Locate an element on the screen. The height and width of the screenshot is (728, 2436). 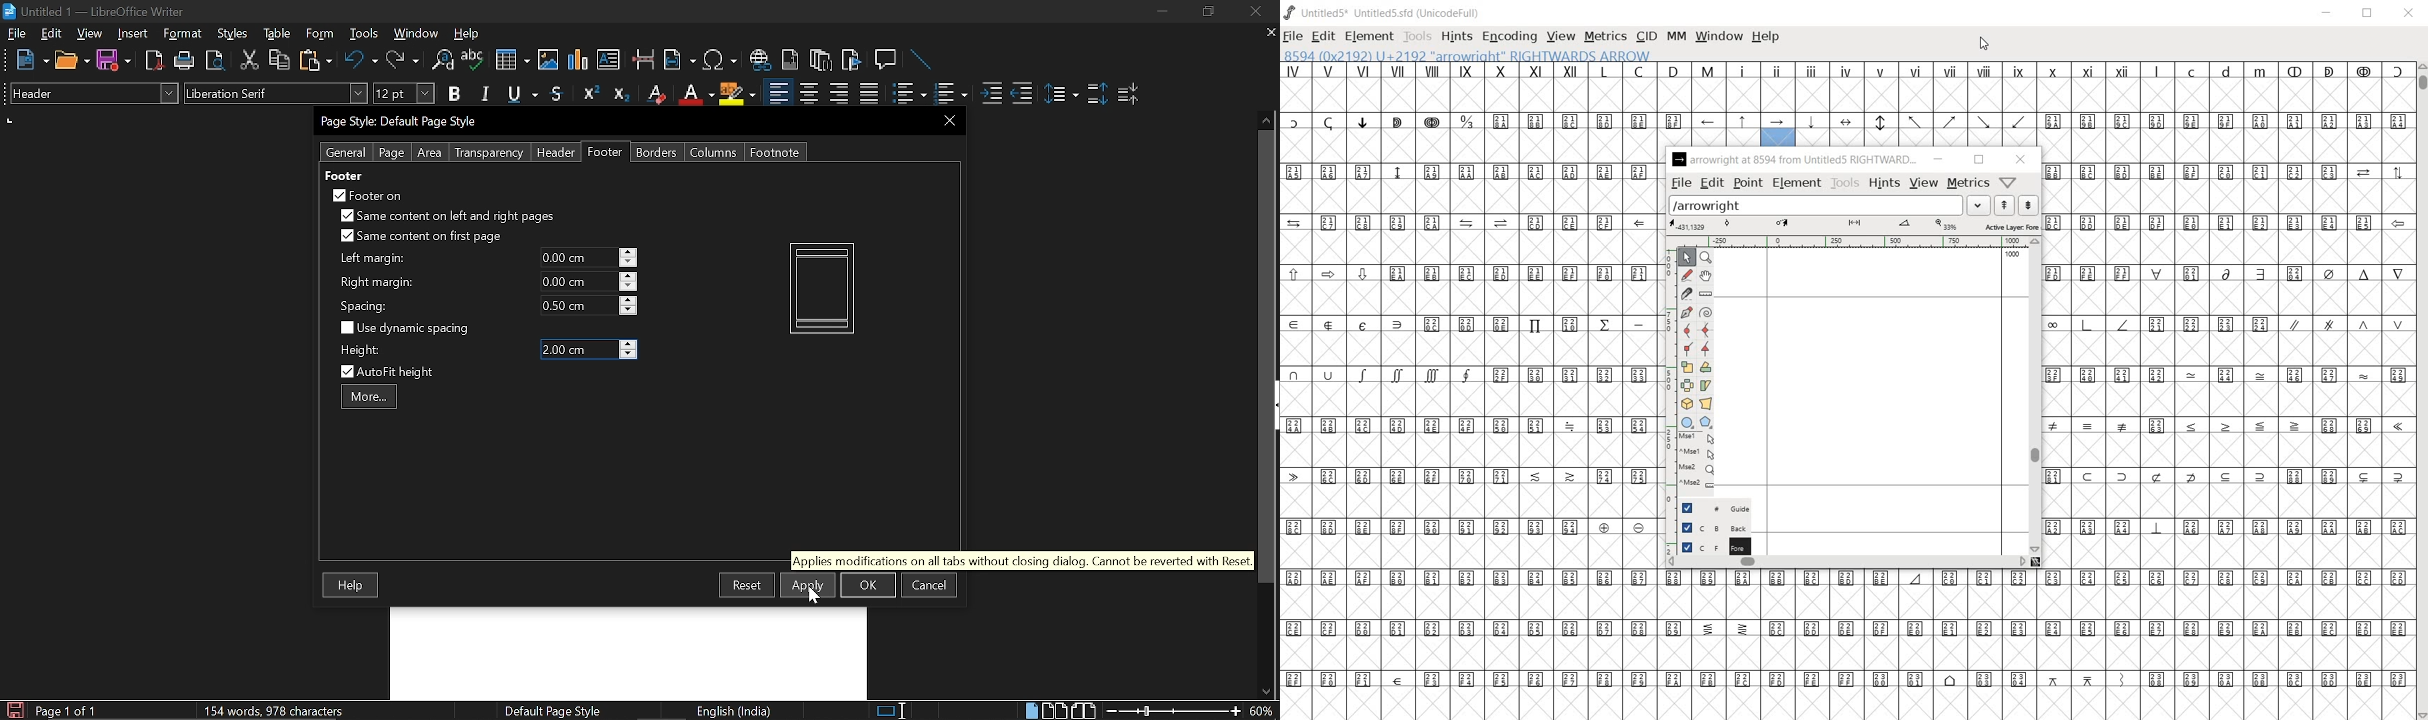
Change zoom is located at coordinates (1174, 711).